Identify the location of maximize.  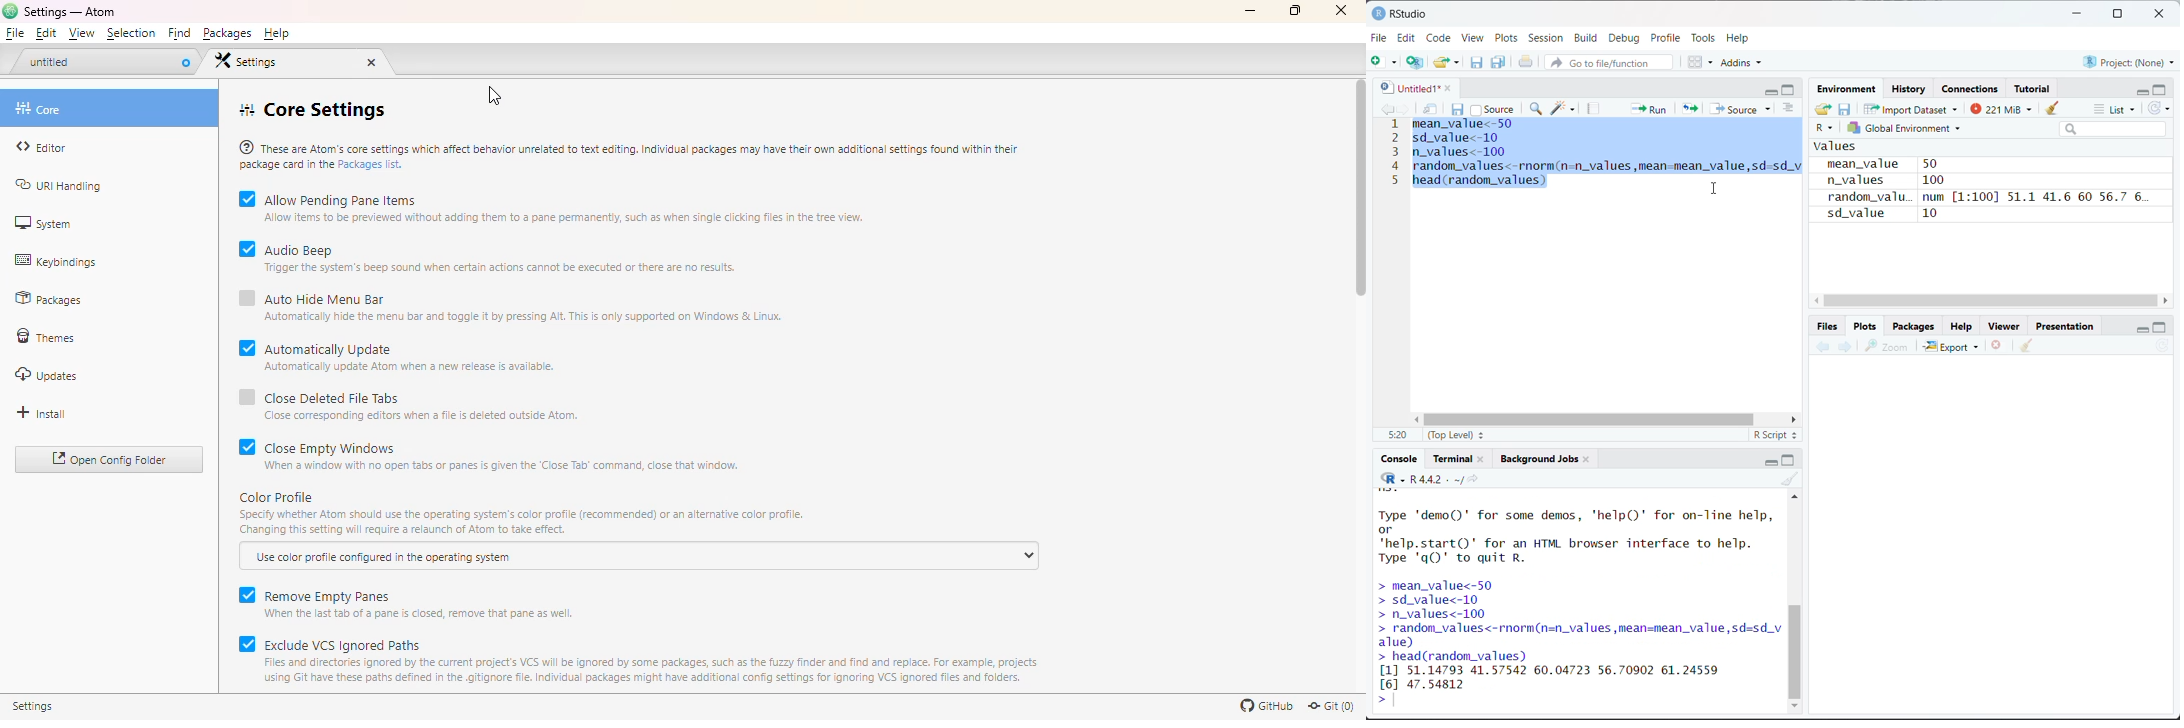
(2161, 89).